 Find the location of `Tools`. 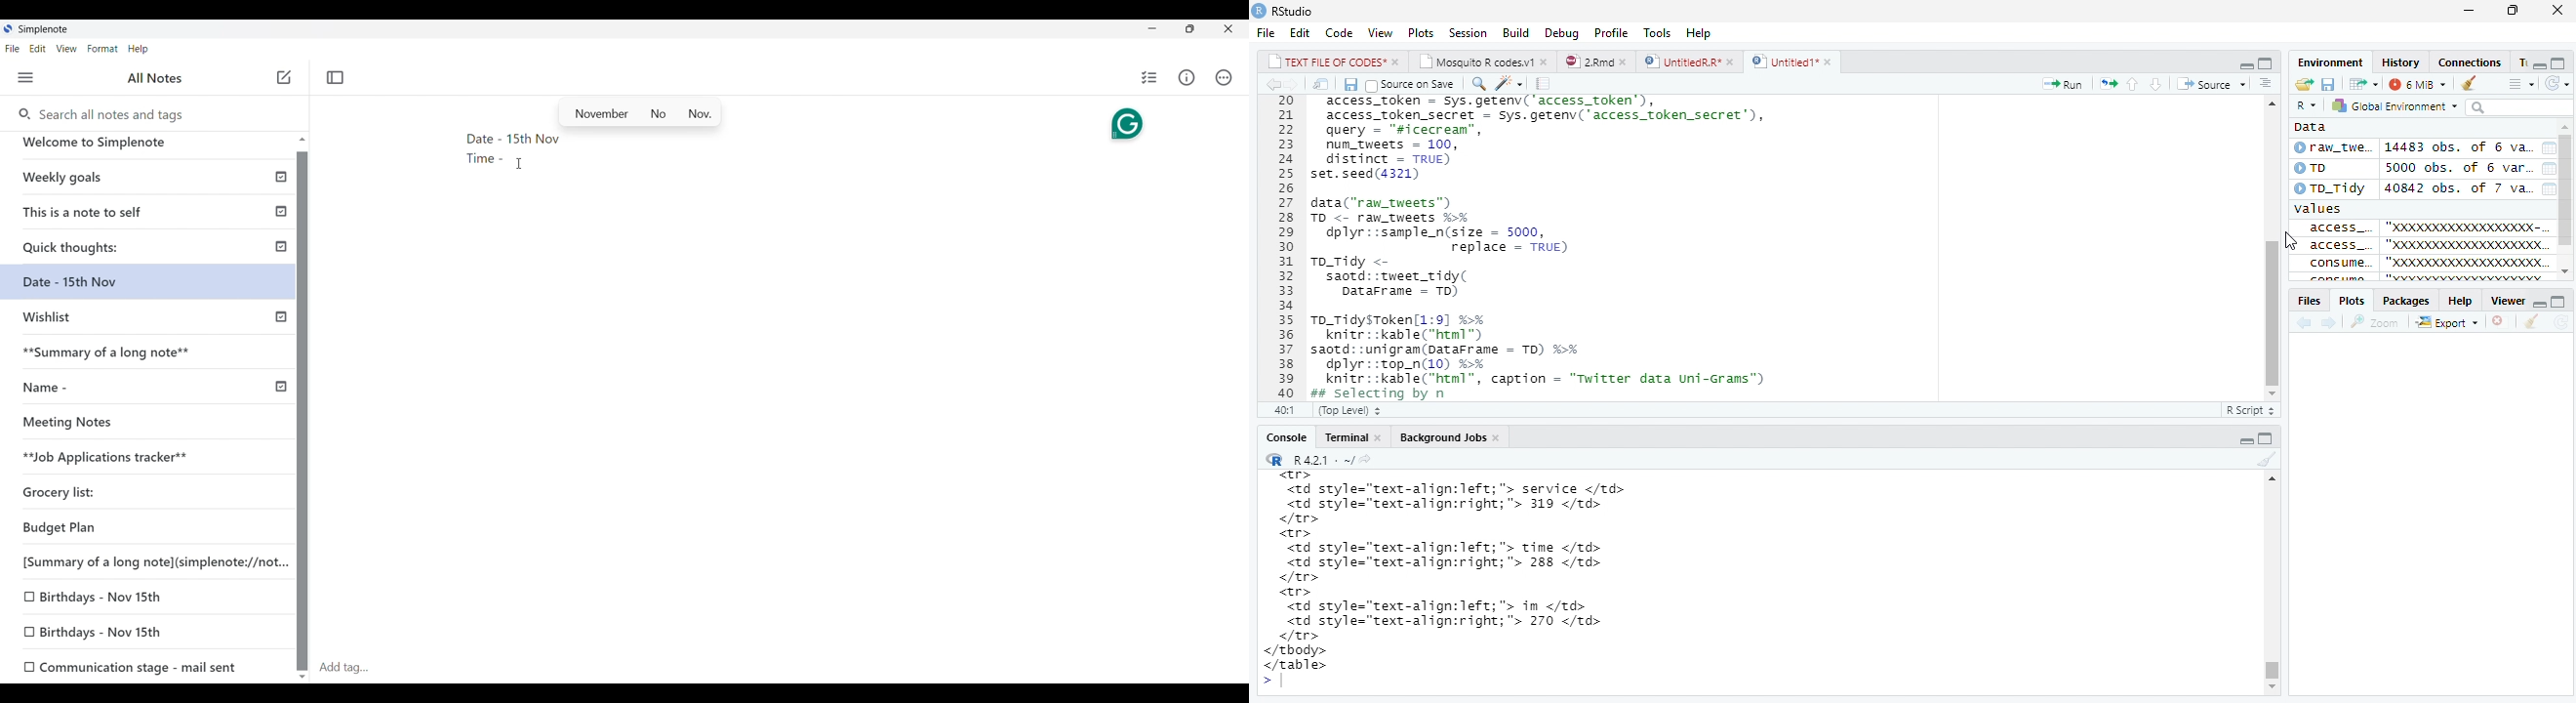

Tools is located at coordinates (1655, 31).